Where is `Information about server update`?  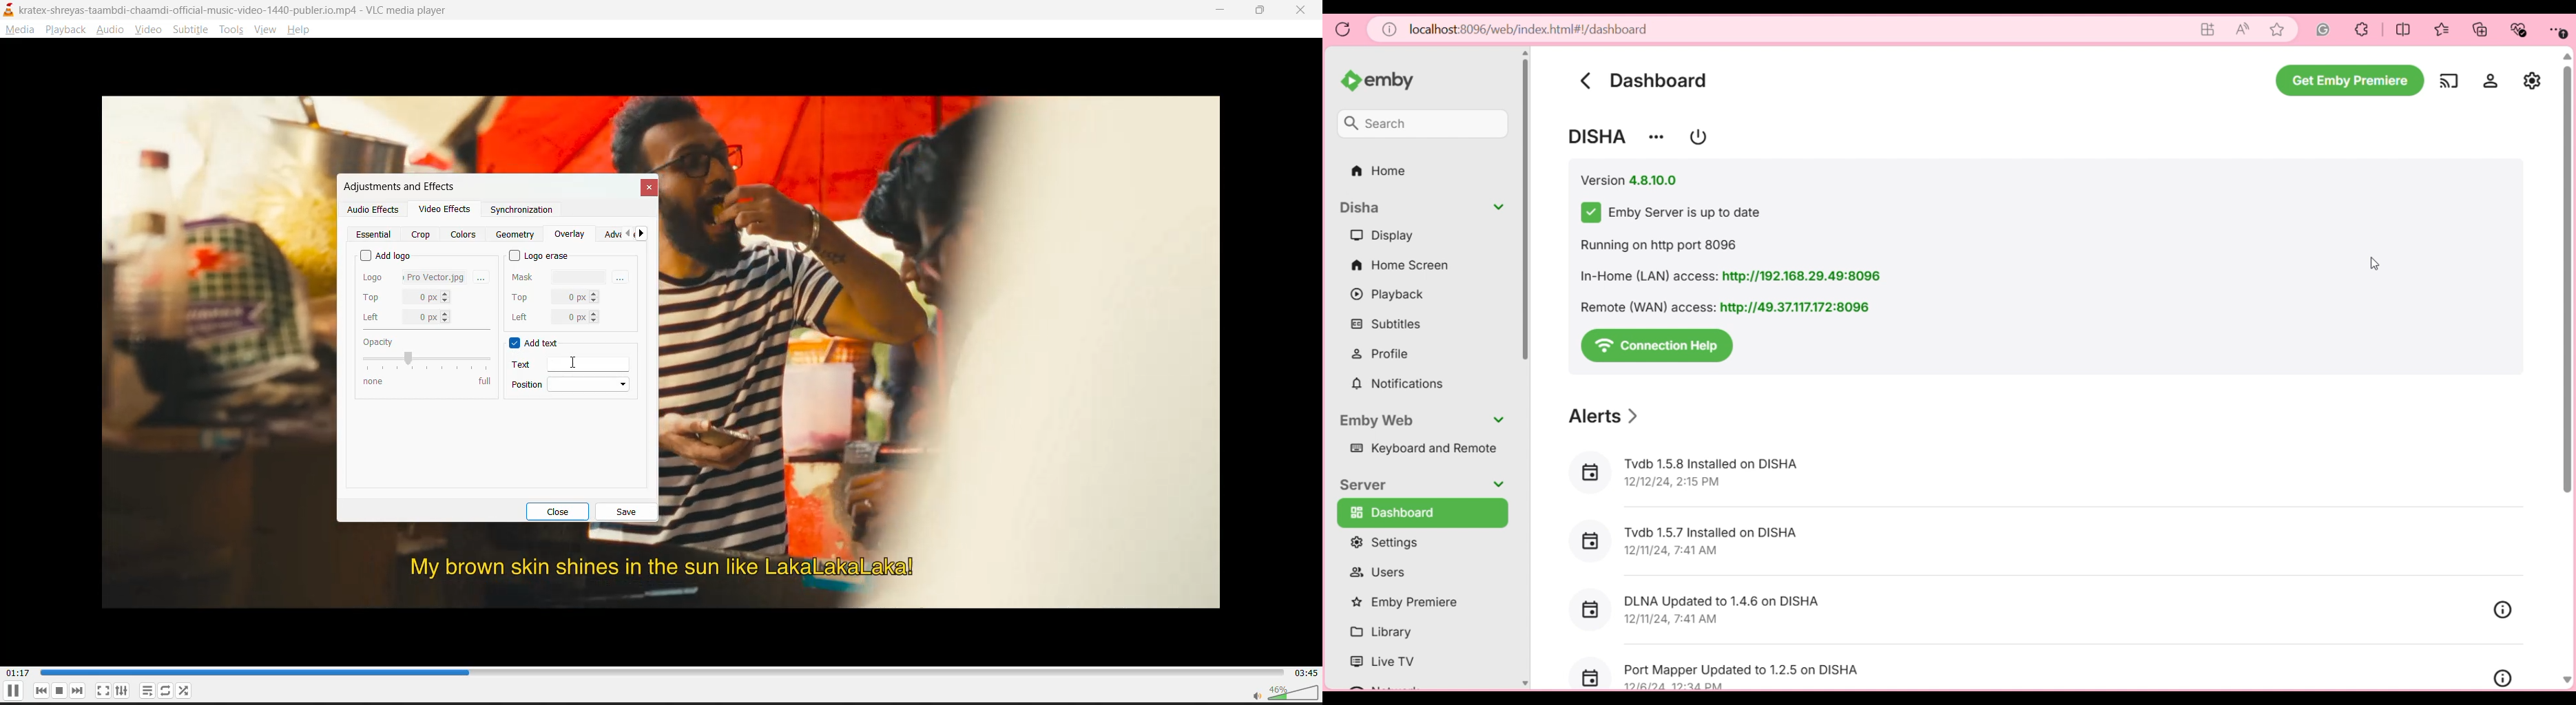
Information about server update is located at coordinates (1671, 213).